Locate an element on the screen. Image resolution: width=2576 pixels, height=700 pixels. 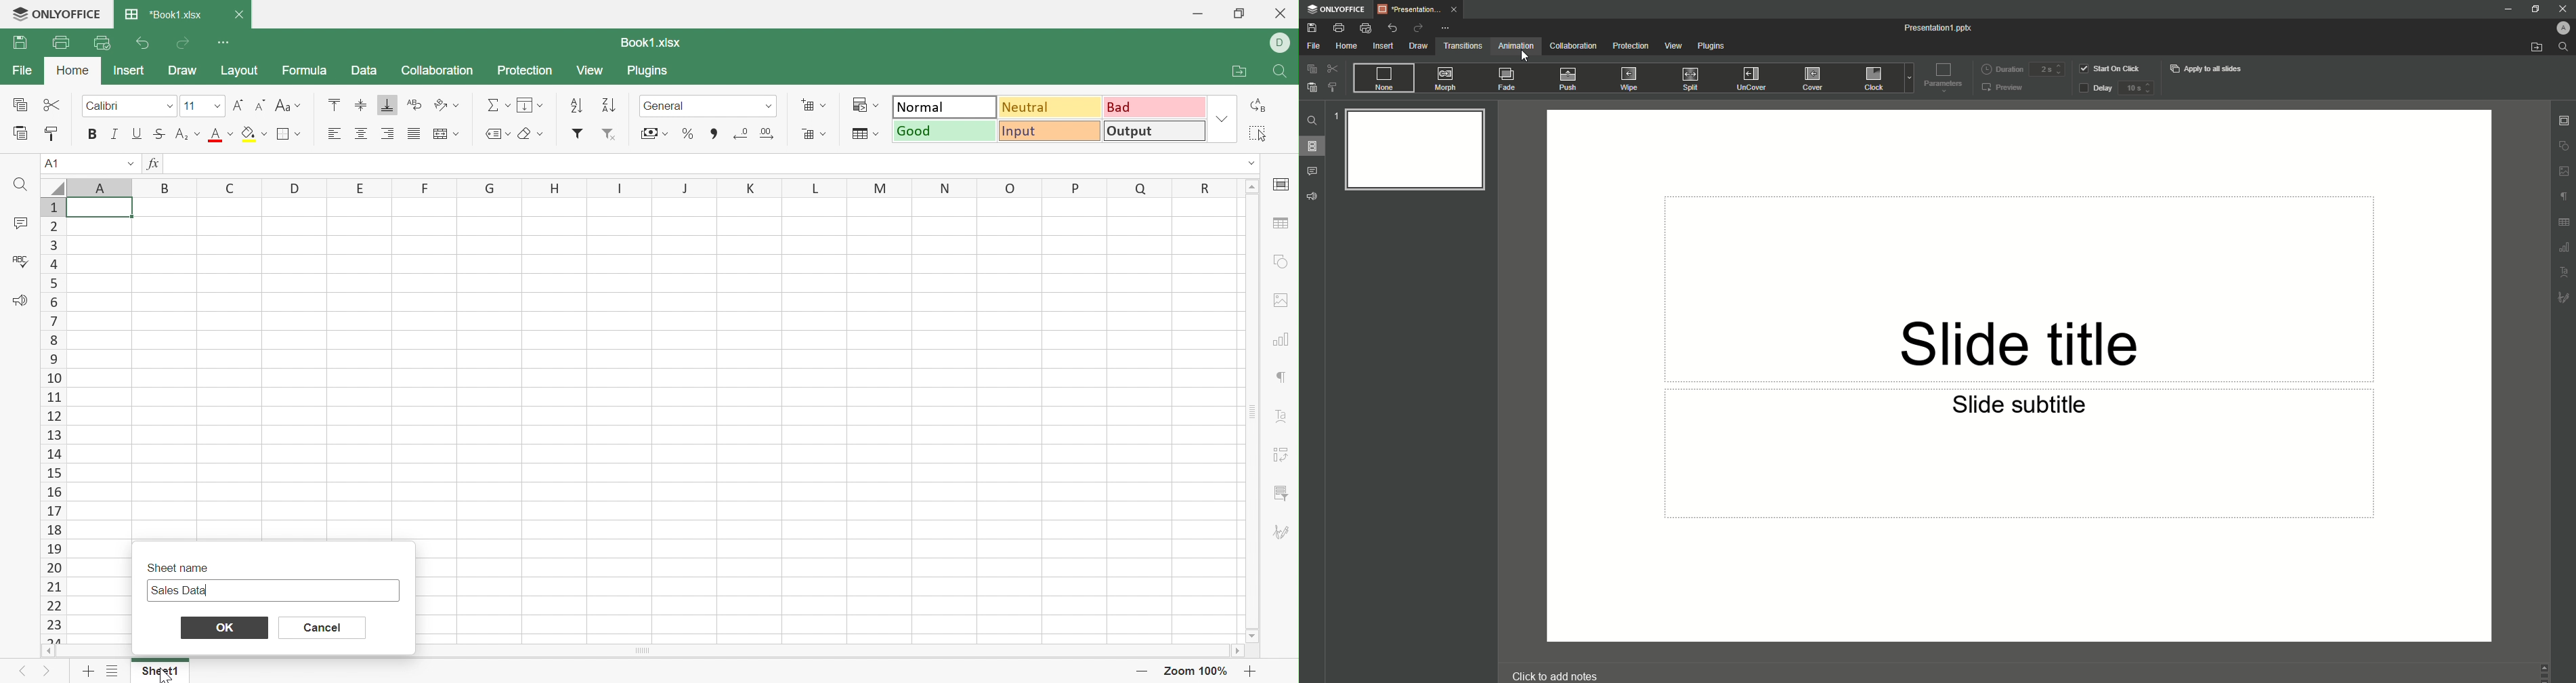
Restore Down is located at coordinates (1237, 13).